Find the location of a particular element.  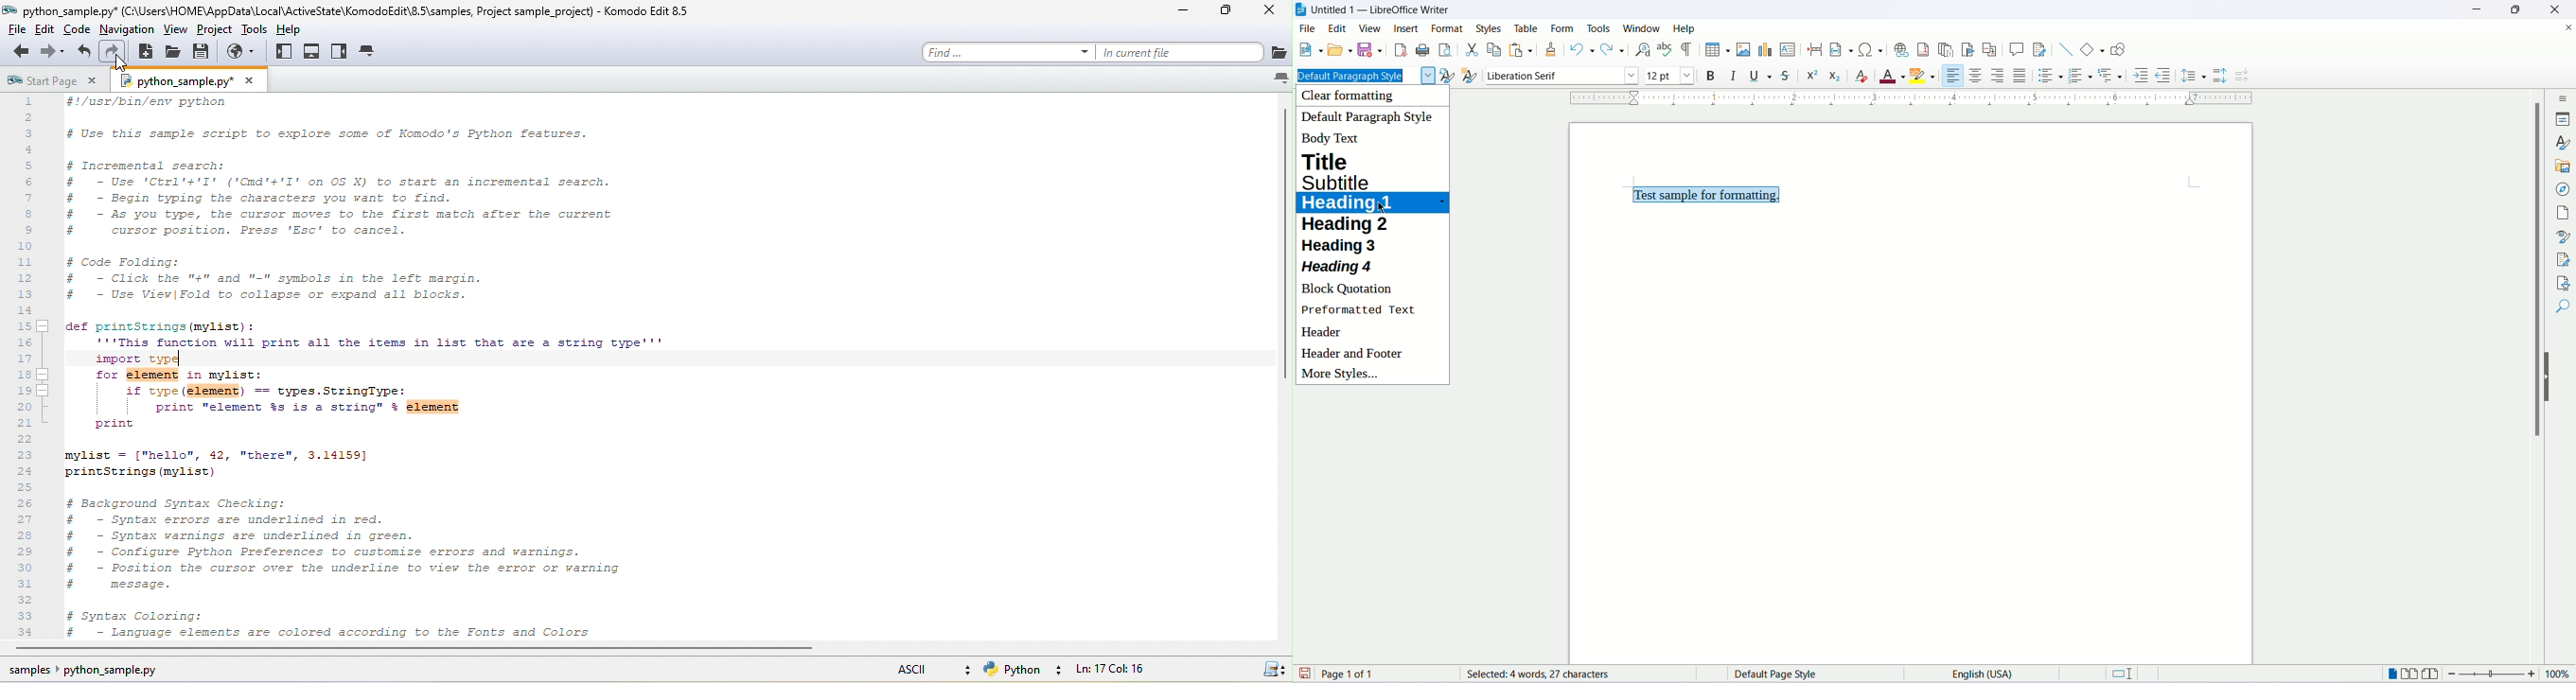

more styles is located at coordinates (1342, 375).